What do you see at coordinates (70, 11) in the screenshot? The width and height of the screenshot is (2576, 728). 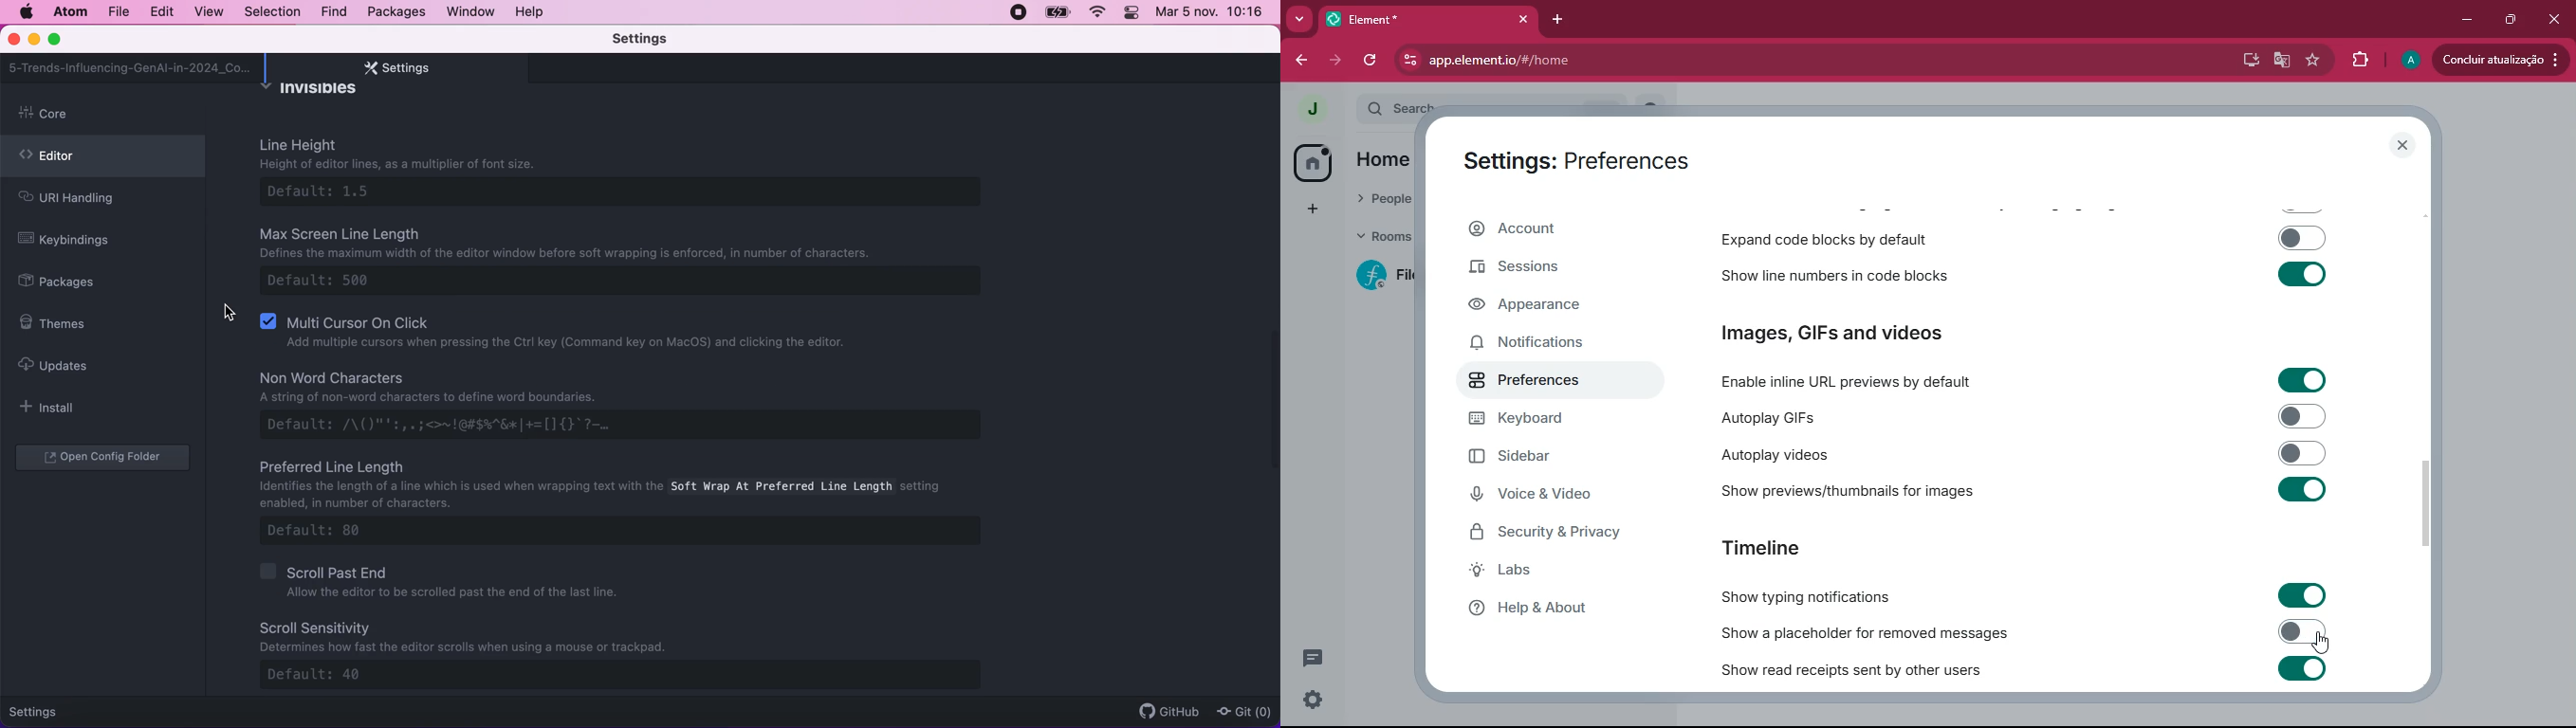 I see `atom` at bounding box center [70, 11].